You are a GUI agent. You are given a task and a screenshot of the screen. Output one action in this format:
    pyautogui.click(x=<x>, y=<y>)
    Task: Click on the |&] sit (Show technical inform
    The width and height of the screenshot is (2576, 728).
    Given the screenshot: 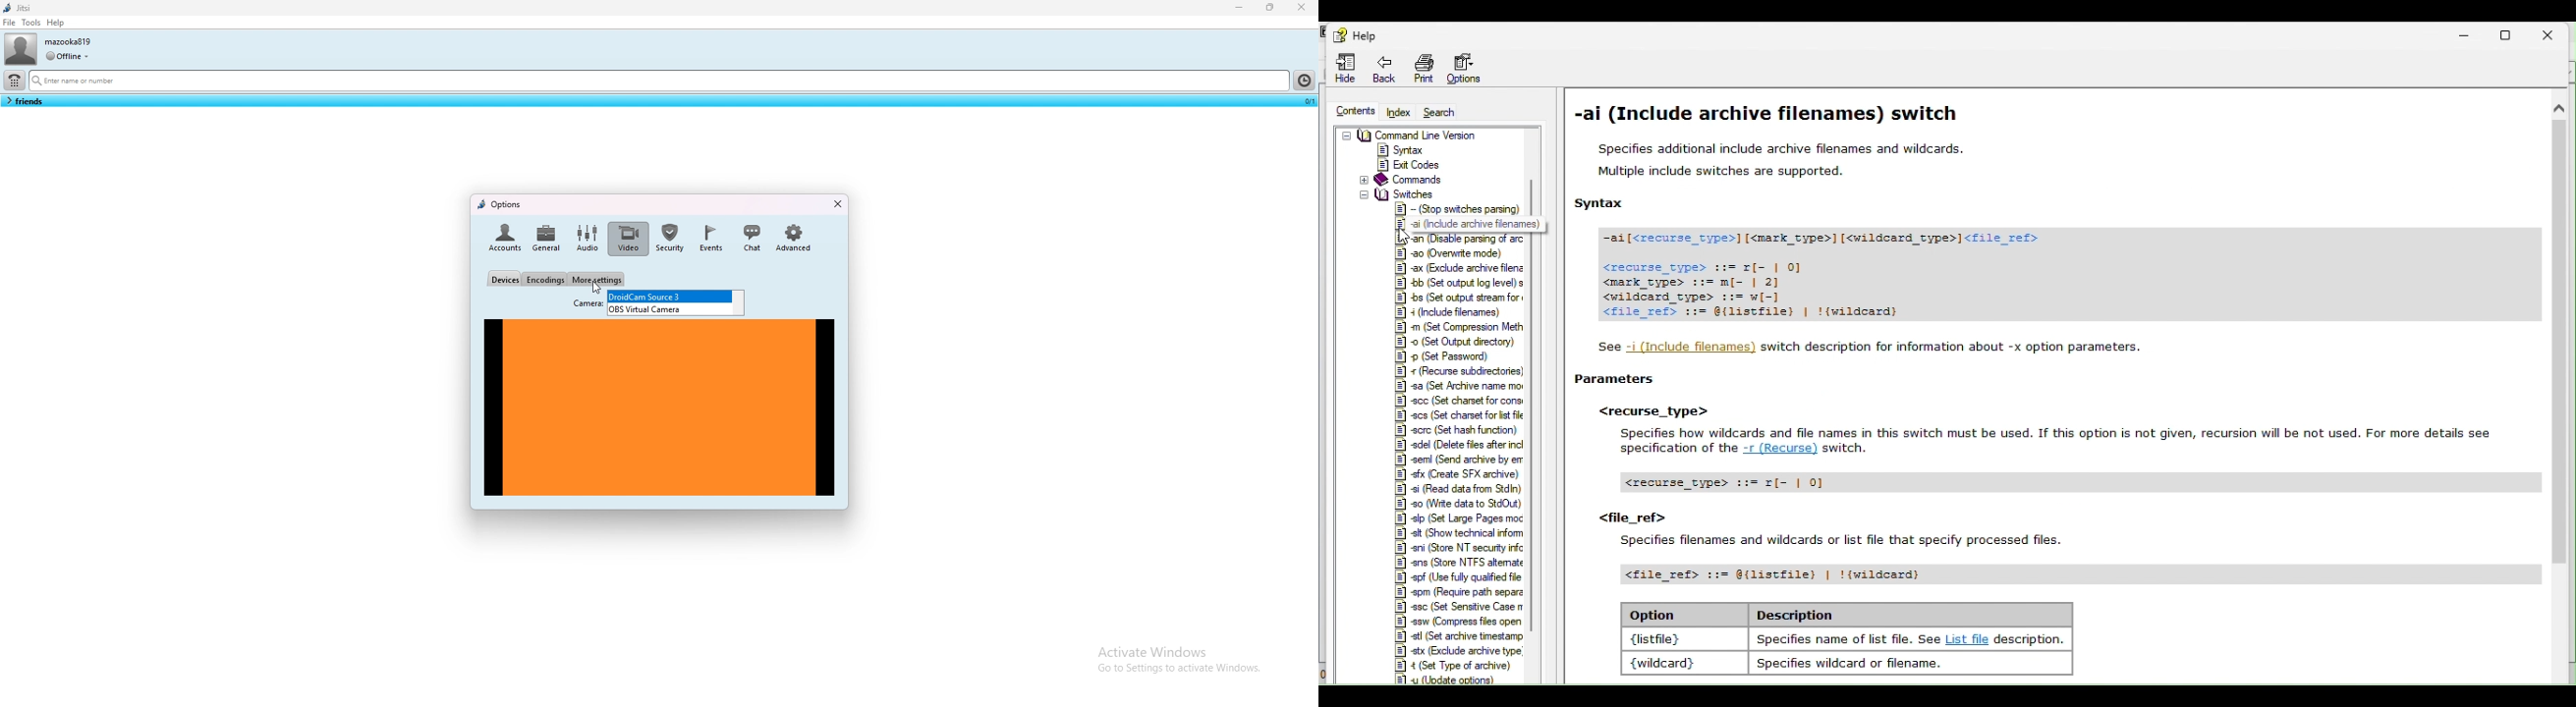 What is the action you would take?
    pyautogui.click(x=1462, y=533)
    